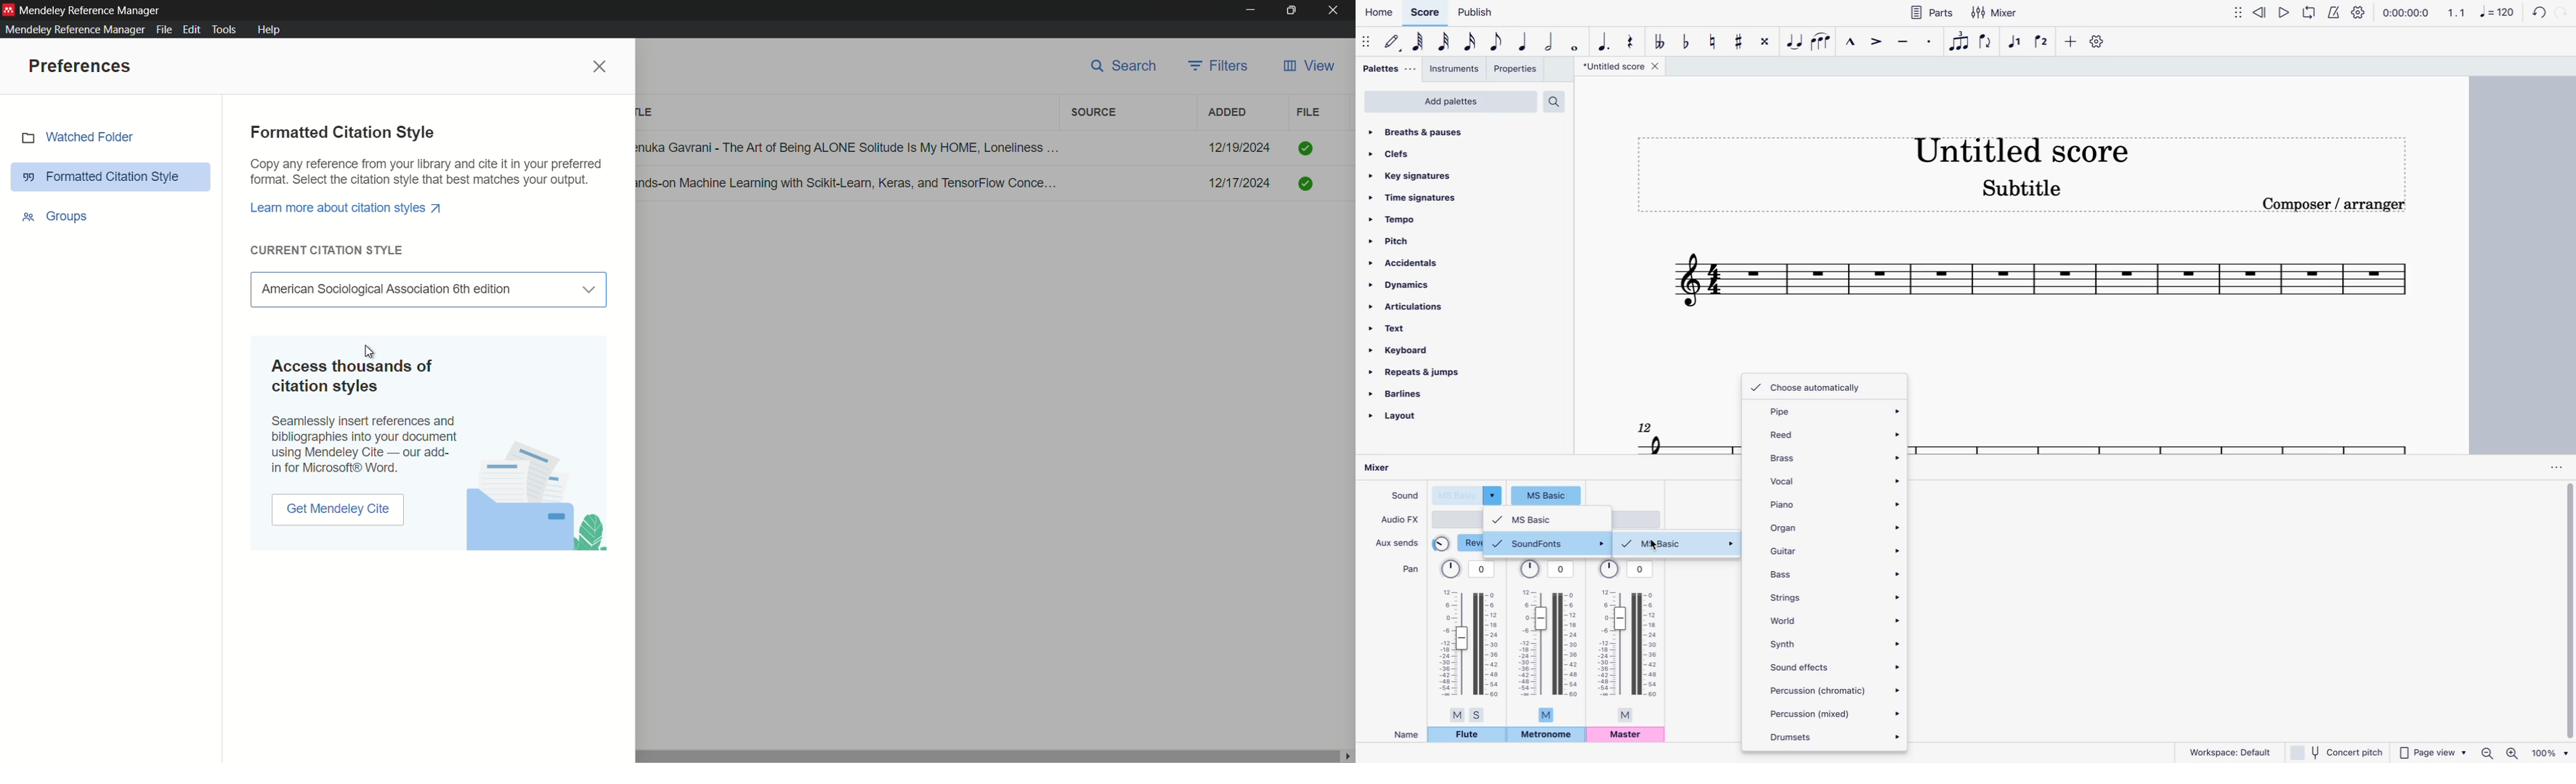 Image resolution: width=2576 pixels, height=784 pixels. What do you see at coordinates (1398, 540) in the screenshot?
I see `aux sends` at bounding box center [1398, 540].